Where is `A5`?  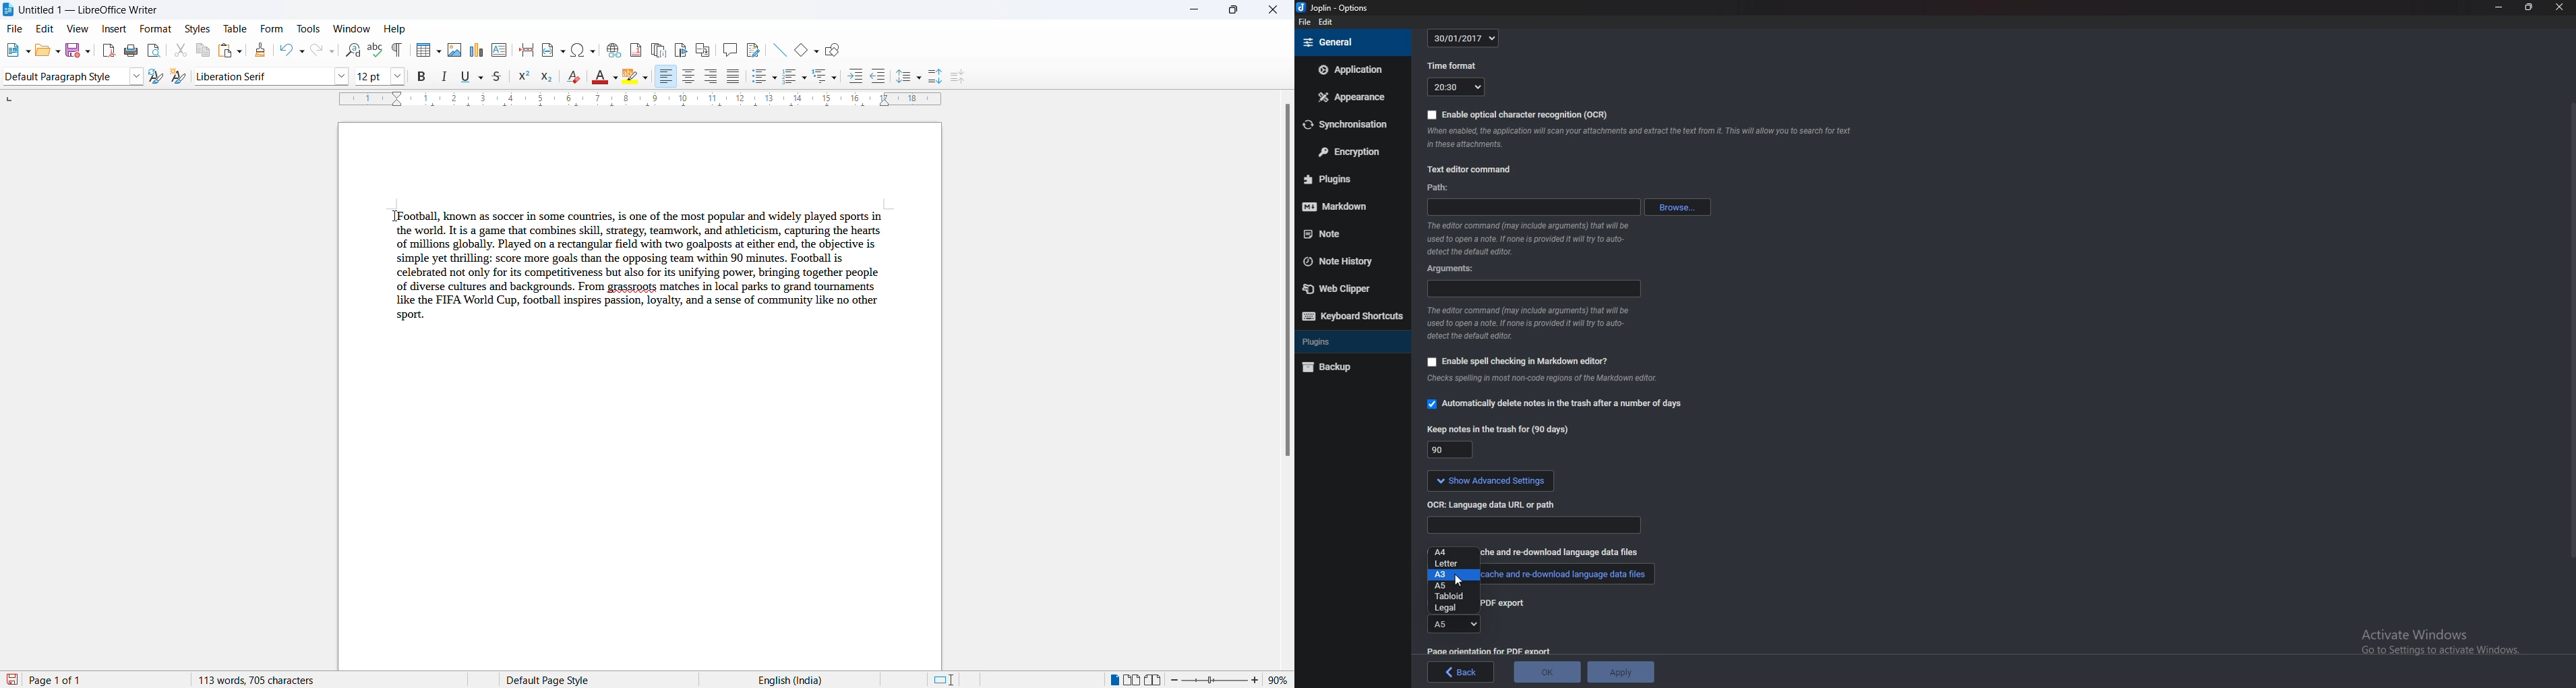 A5 is located at coordinates (1455, 624).